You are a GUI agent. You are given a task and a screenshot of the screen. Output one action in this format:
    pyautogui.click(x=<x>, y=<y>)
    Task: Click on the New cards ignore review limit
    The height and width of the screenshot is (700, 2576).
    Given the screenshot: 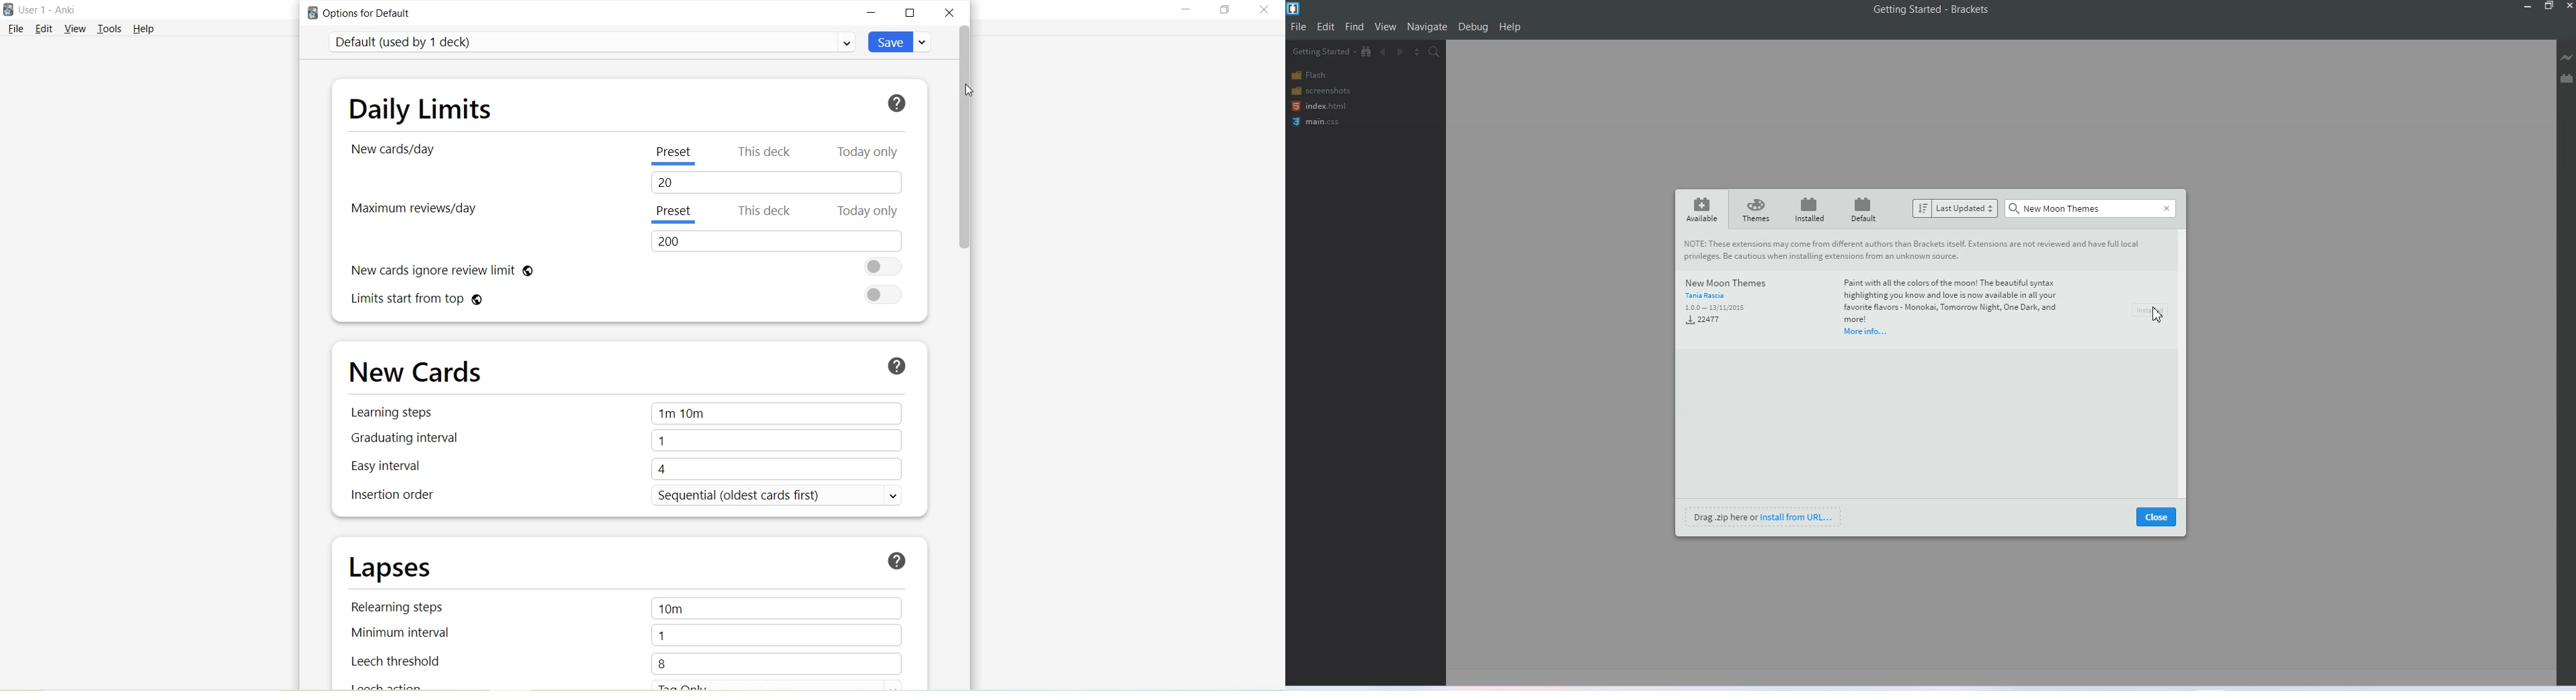 What is the action you would take?
    pyautogui.click(x=441, y=269)
    